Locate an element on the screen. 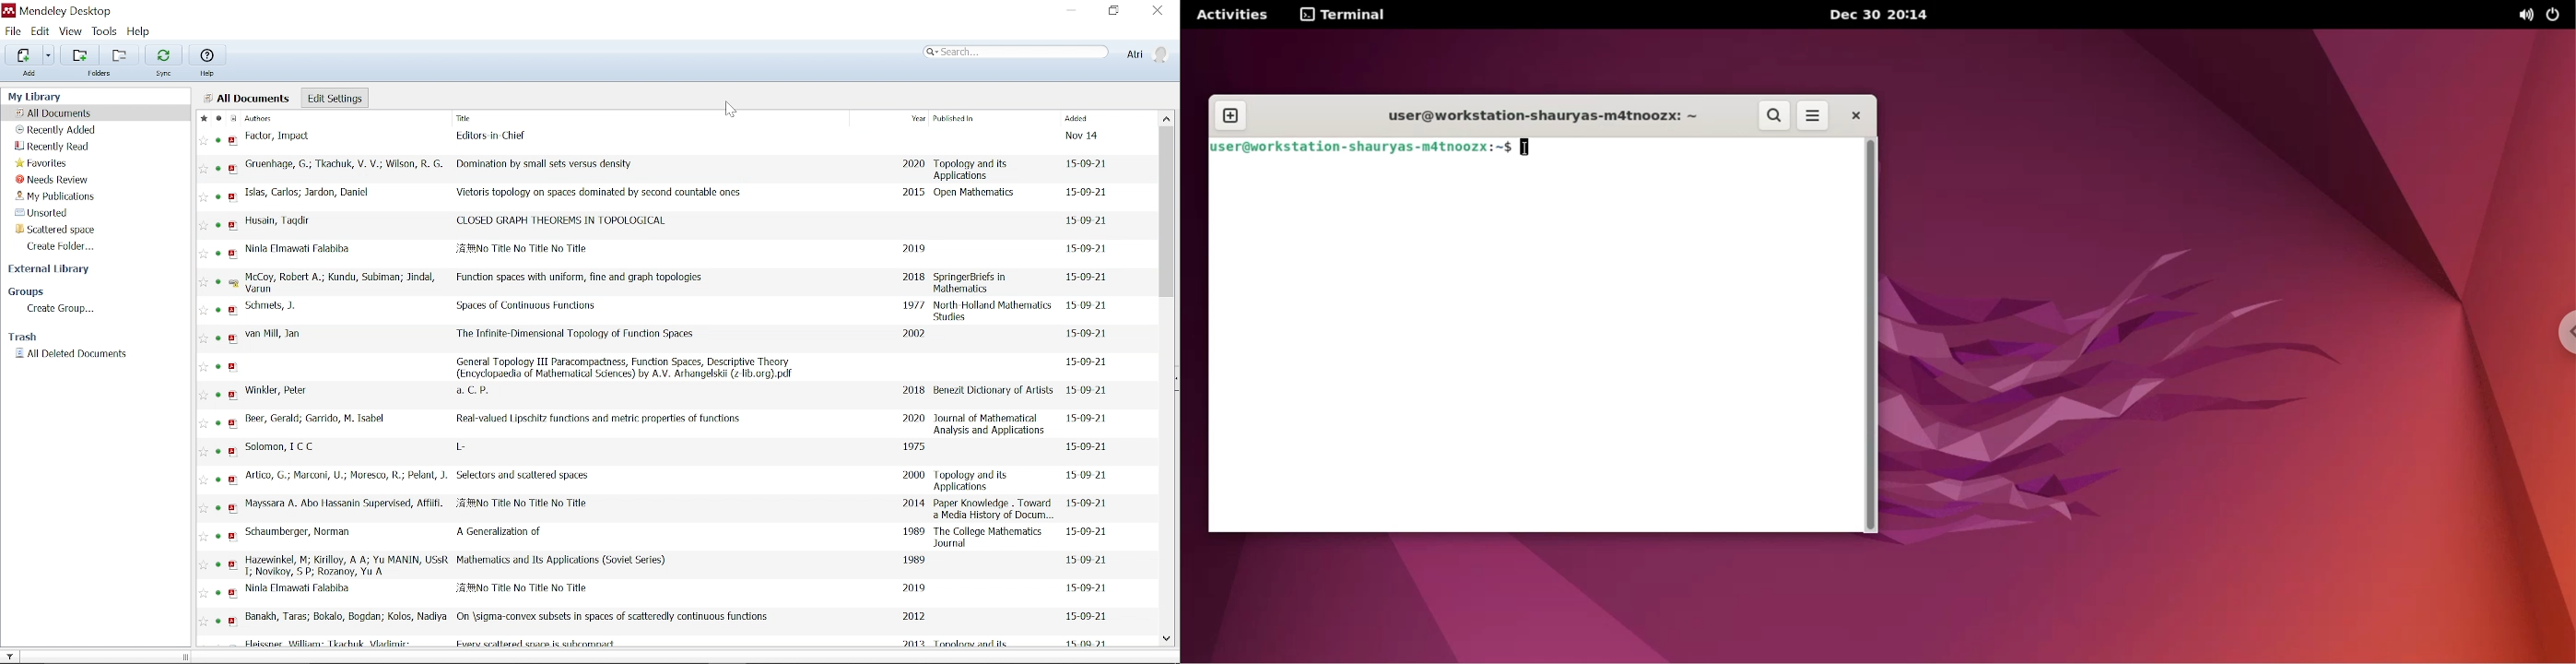 The image size is (2576, 672). Tools is located at coordinates (106, 32).